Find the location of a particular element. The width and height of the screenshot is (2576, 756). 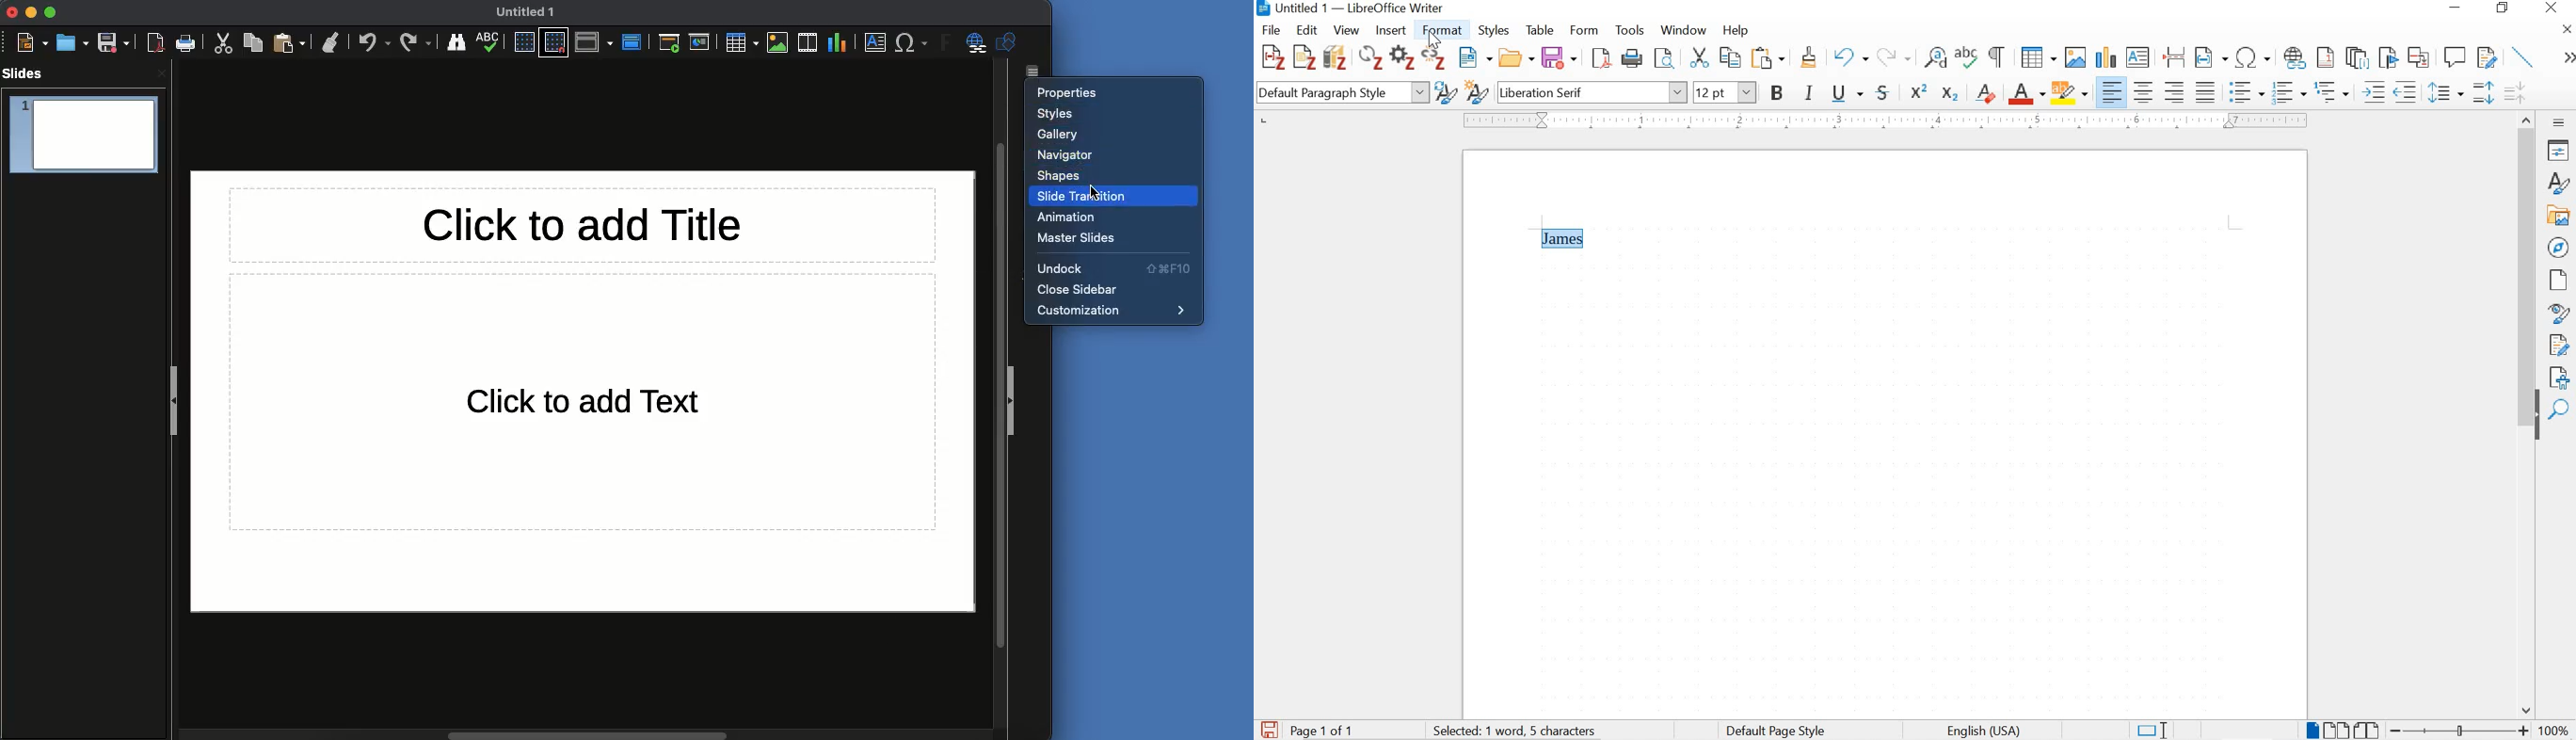

Navigator is located at coordinates (1067, 154).